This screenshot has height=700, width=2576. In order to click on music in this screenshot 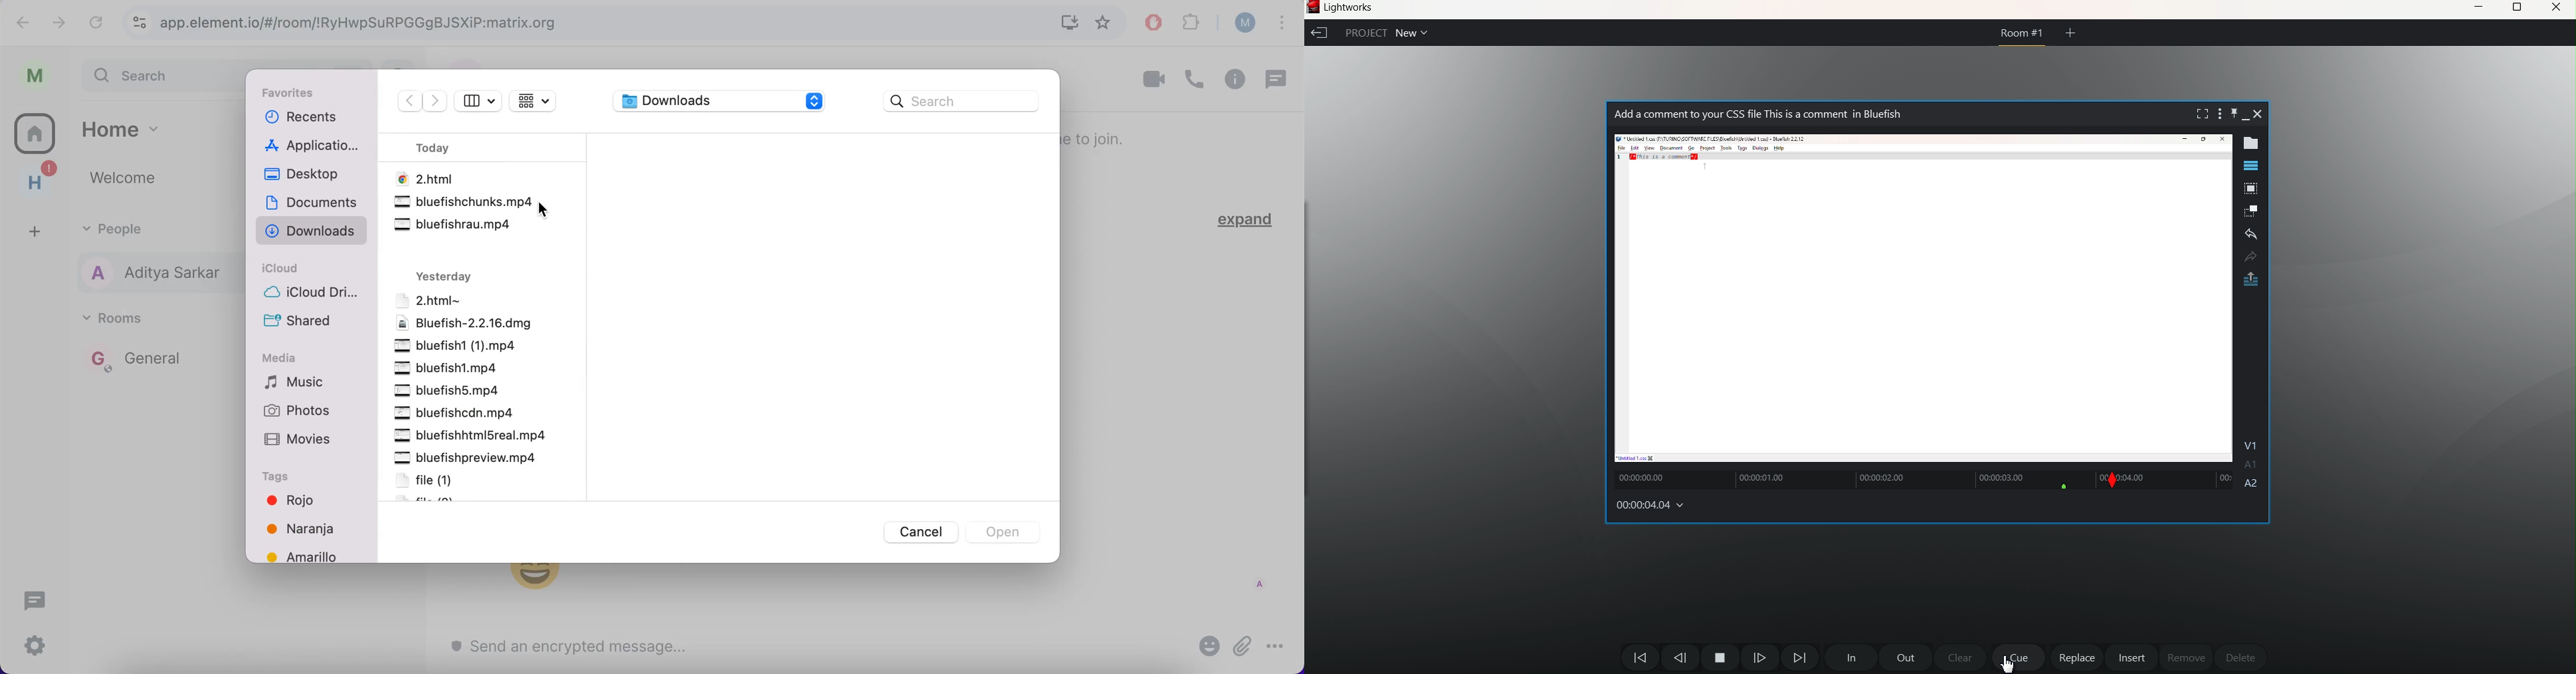, I will do `click(295, 384)`.